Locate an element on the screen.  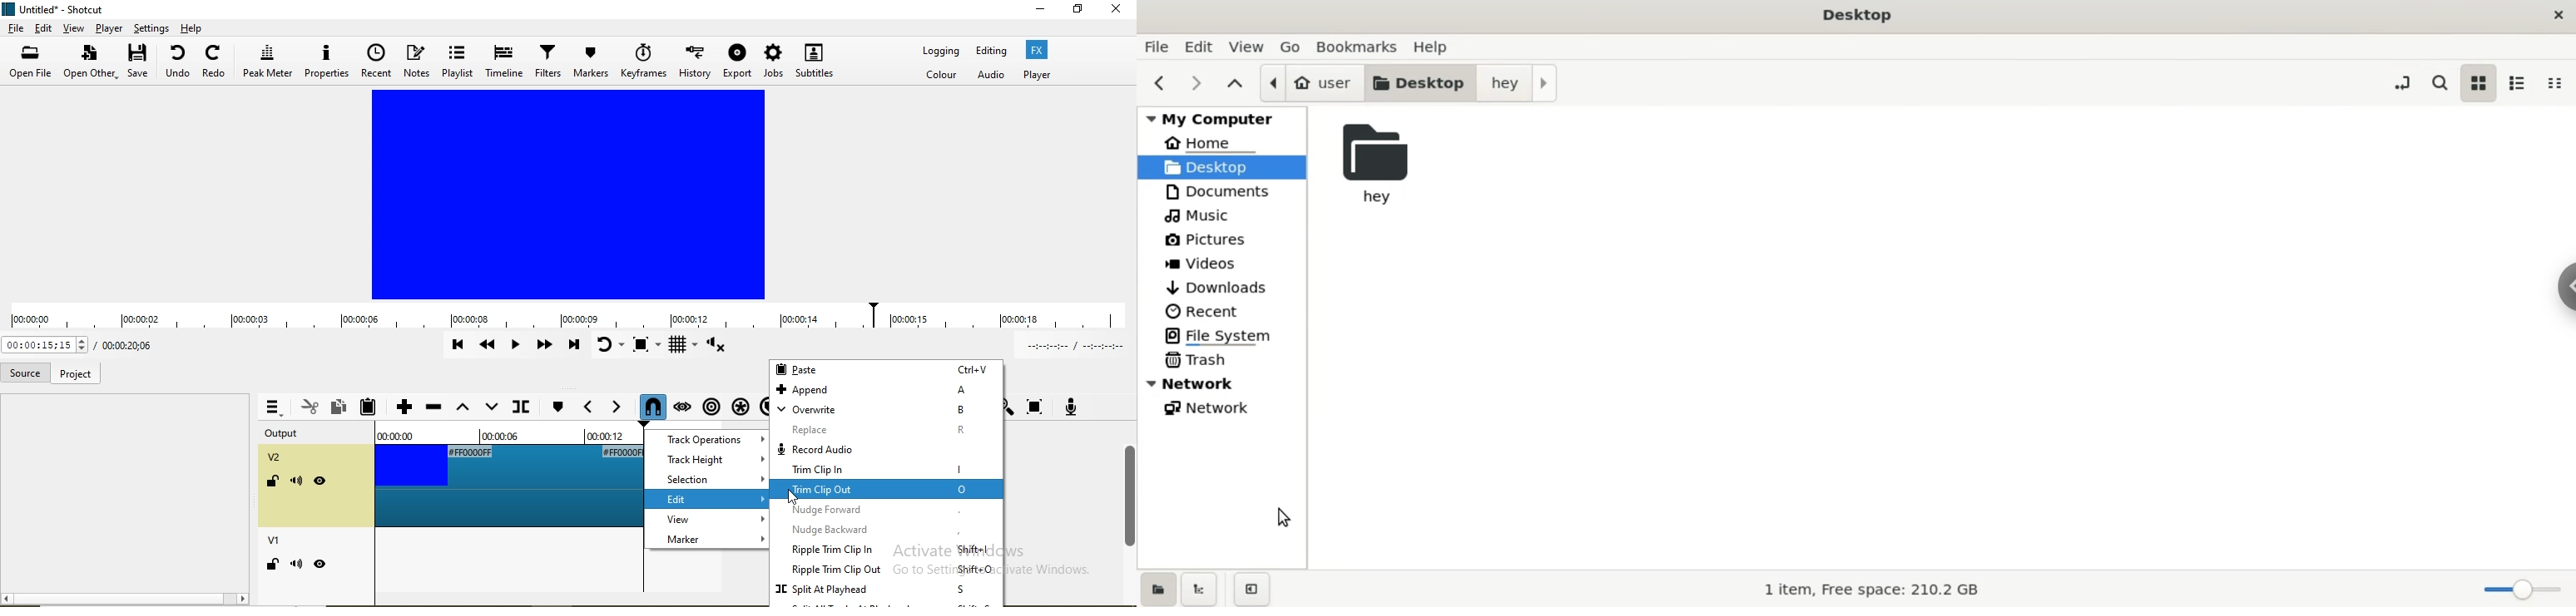
Next marker is located at coordinates (612, 407).